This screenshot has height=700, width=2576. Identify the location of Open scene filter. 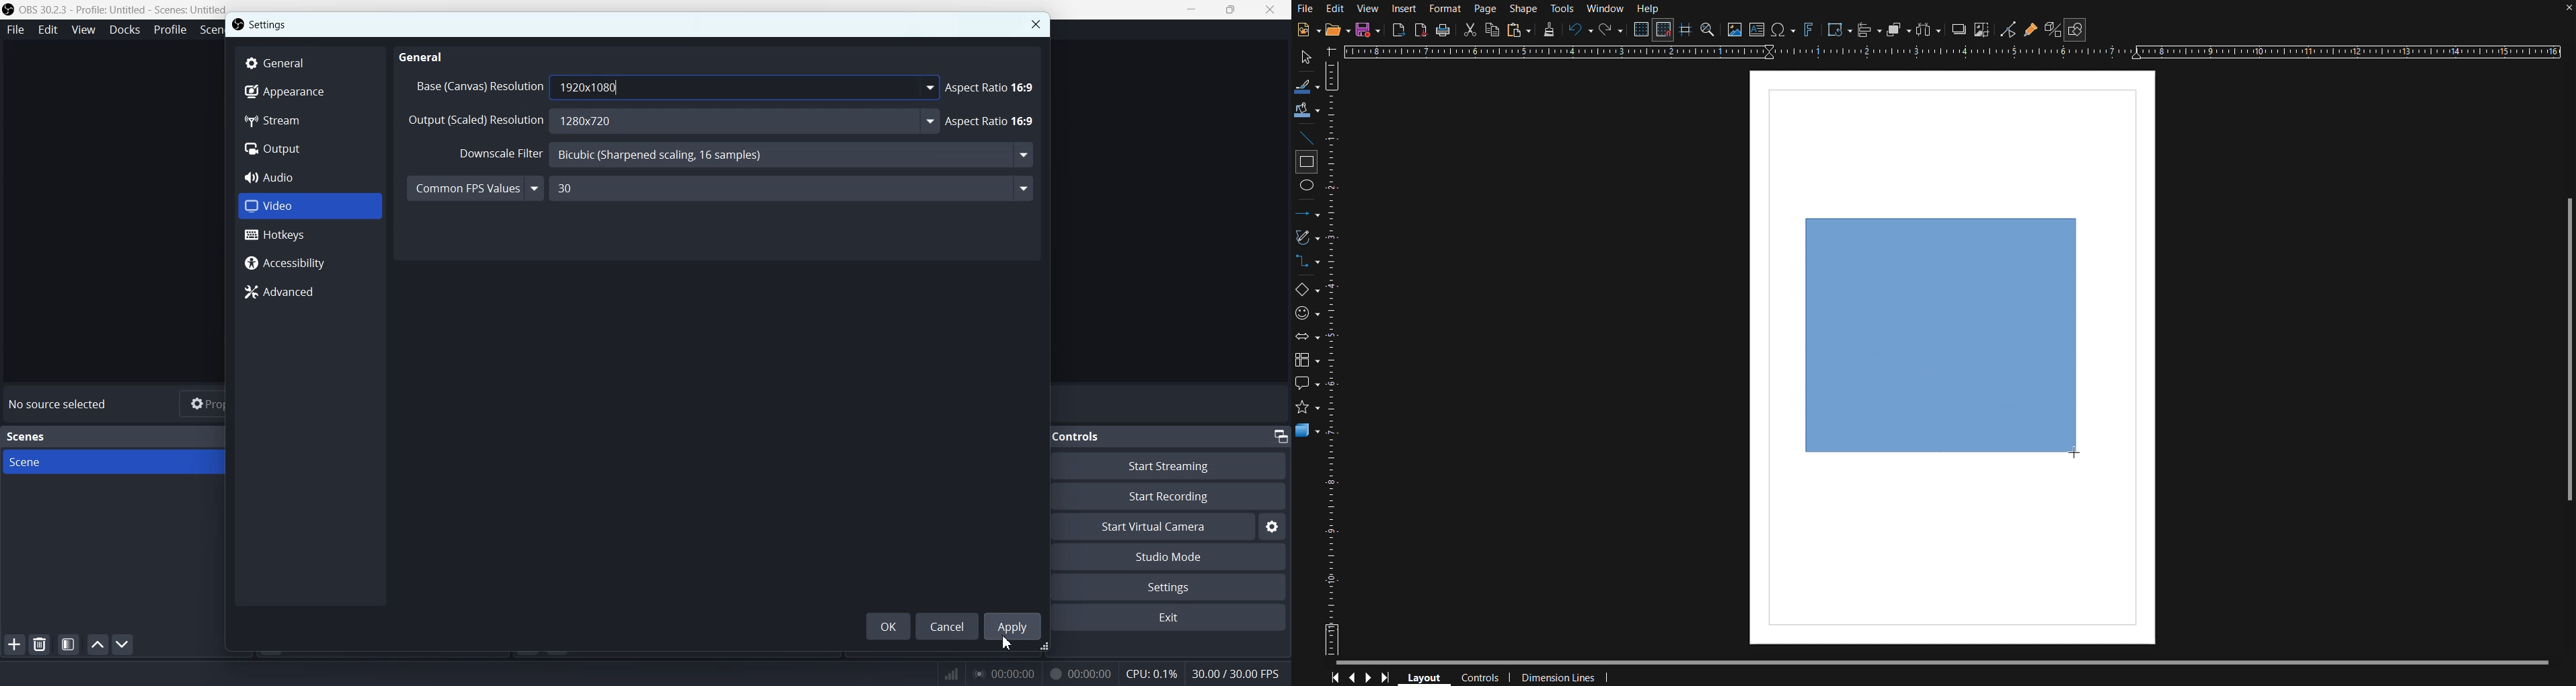
(69, 644).